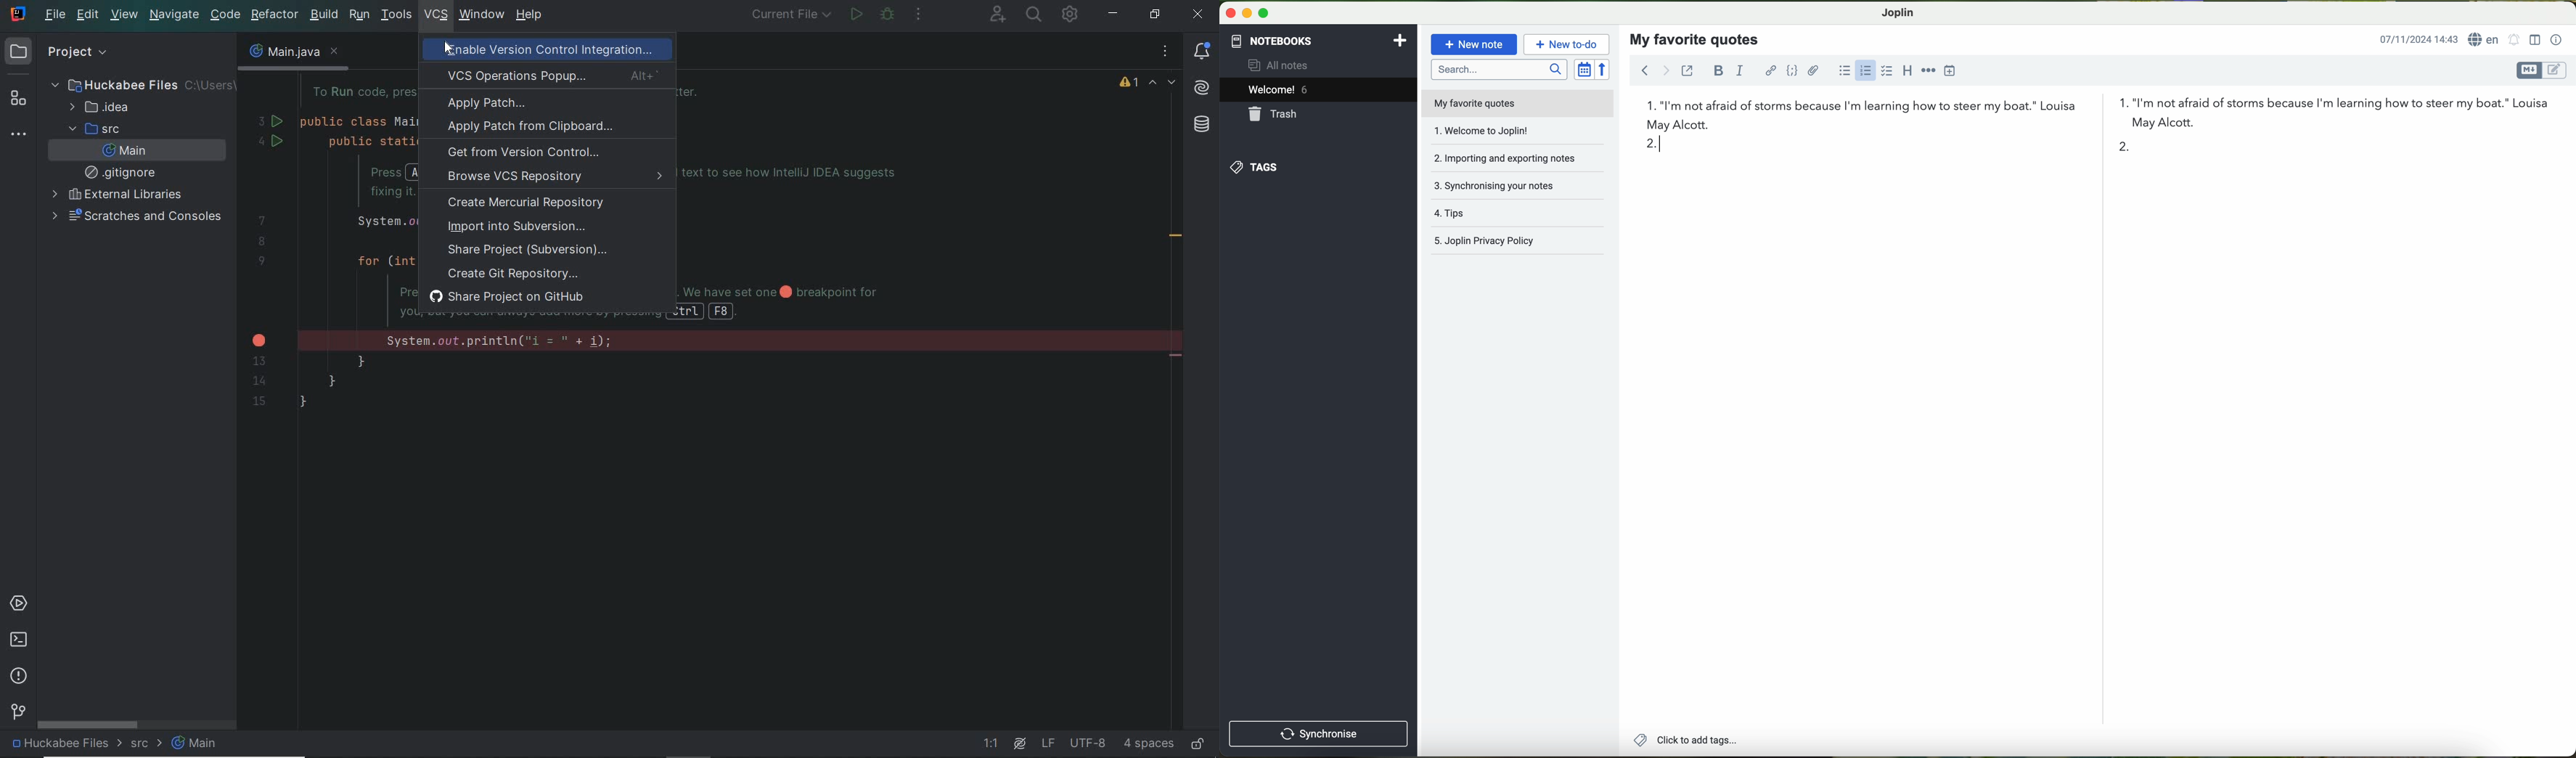  I want to click on my favorite quotes, so click(1695, 38).